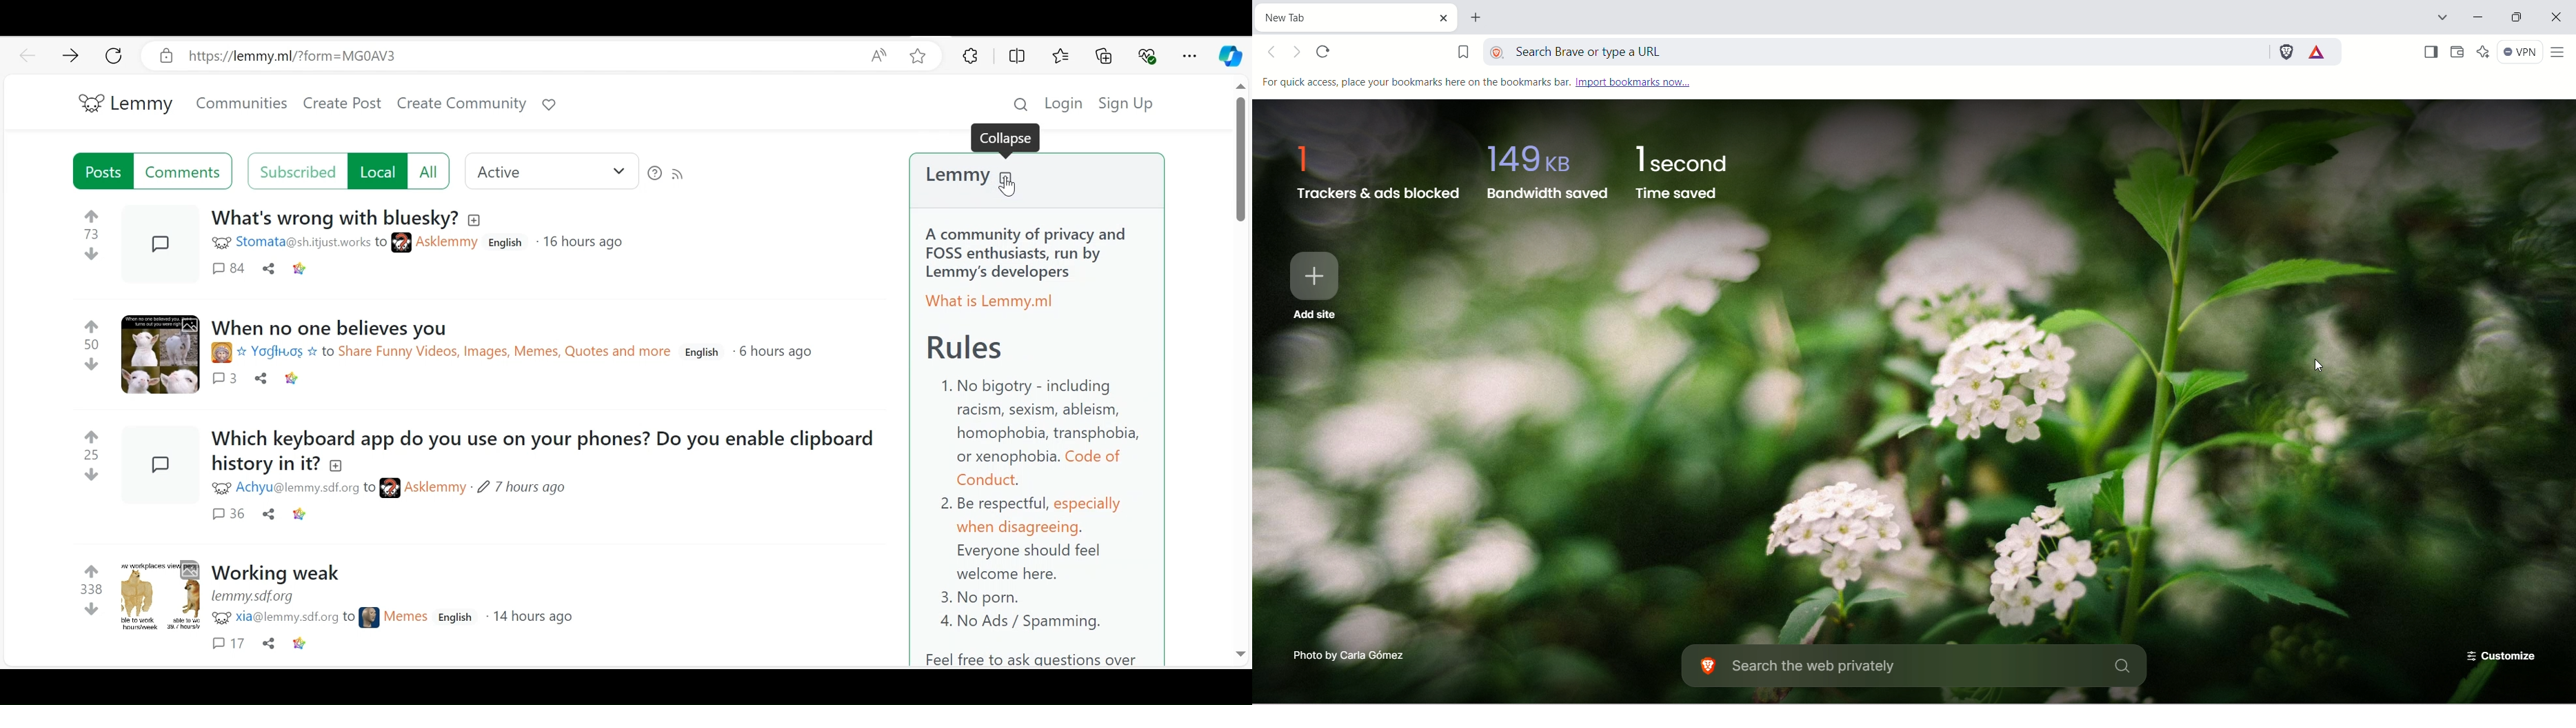 The width and height of the screenshot is (2576, 728). What do you see at coordinates (1019, 102) in the screenshot?
I see `Search` at bounding box center [1019, 102].